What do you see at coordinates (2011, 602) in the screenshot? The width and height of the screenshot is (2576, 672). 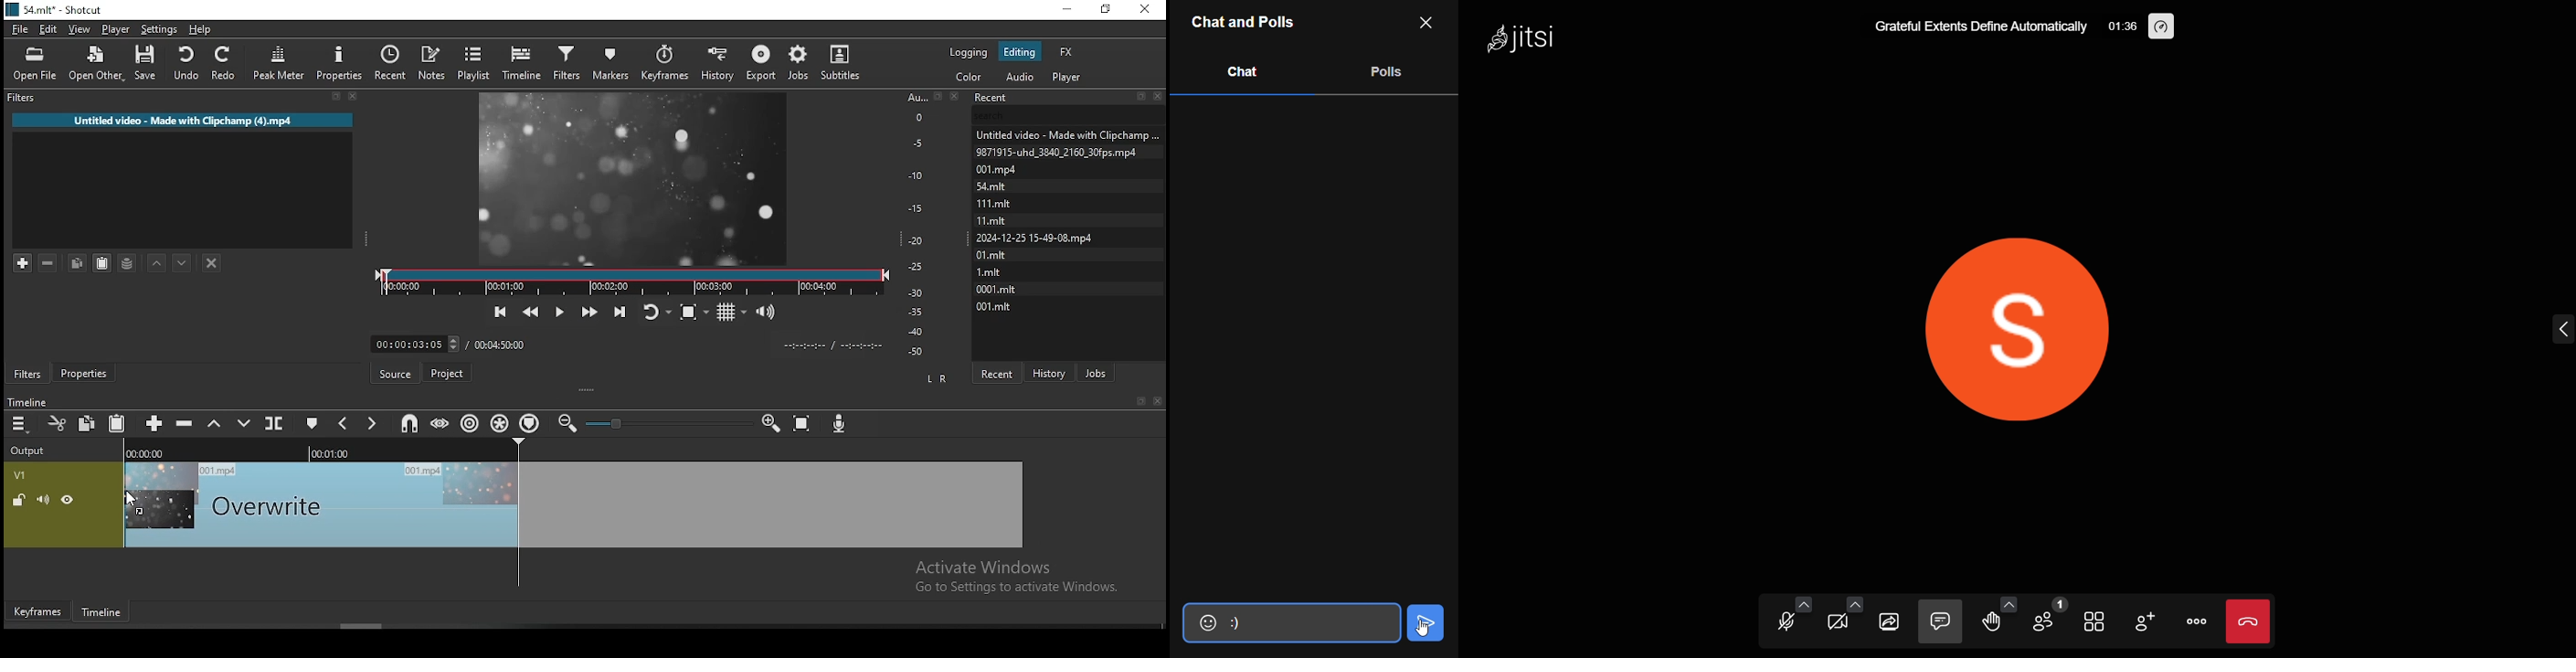 I see `more emoji` at bounding box center [2011, 602].